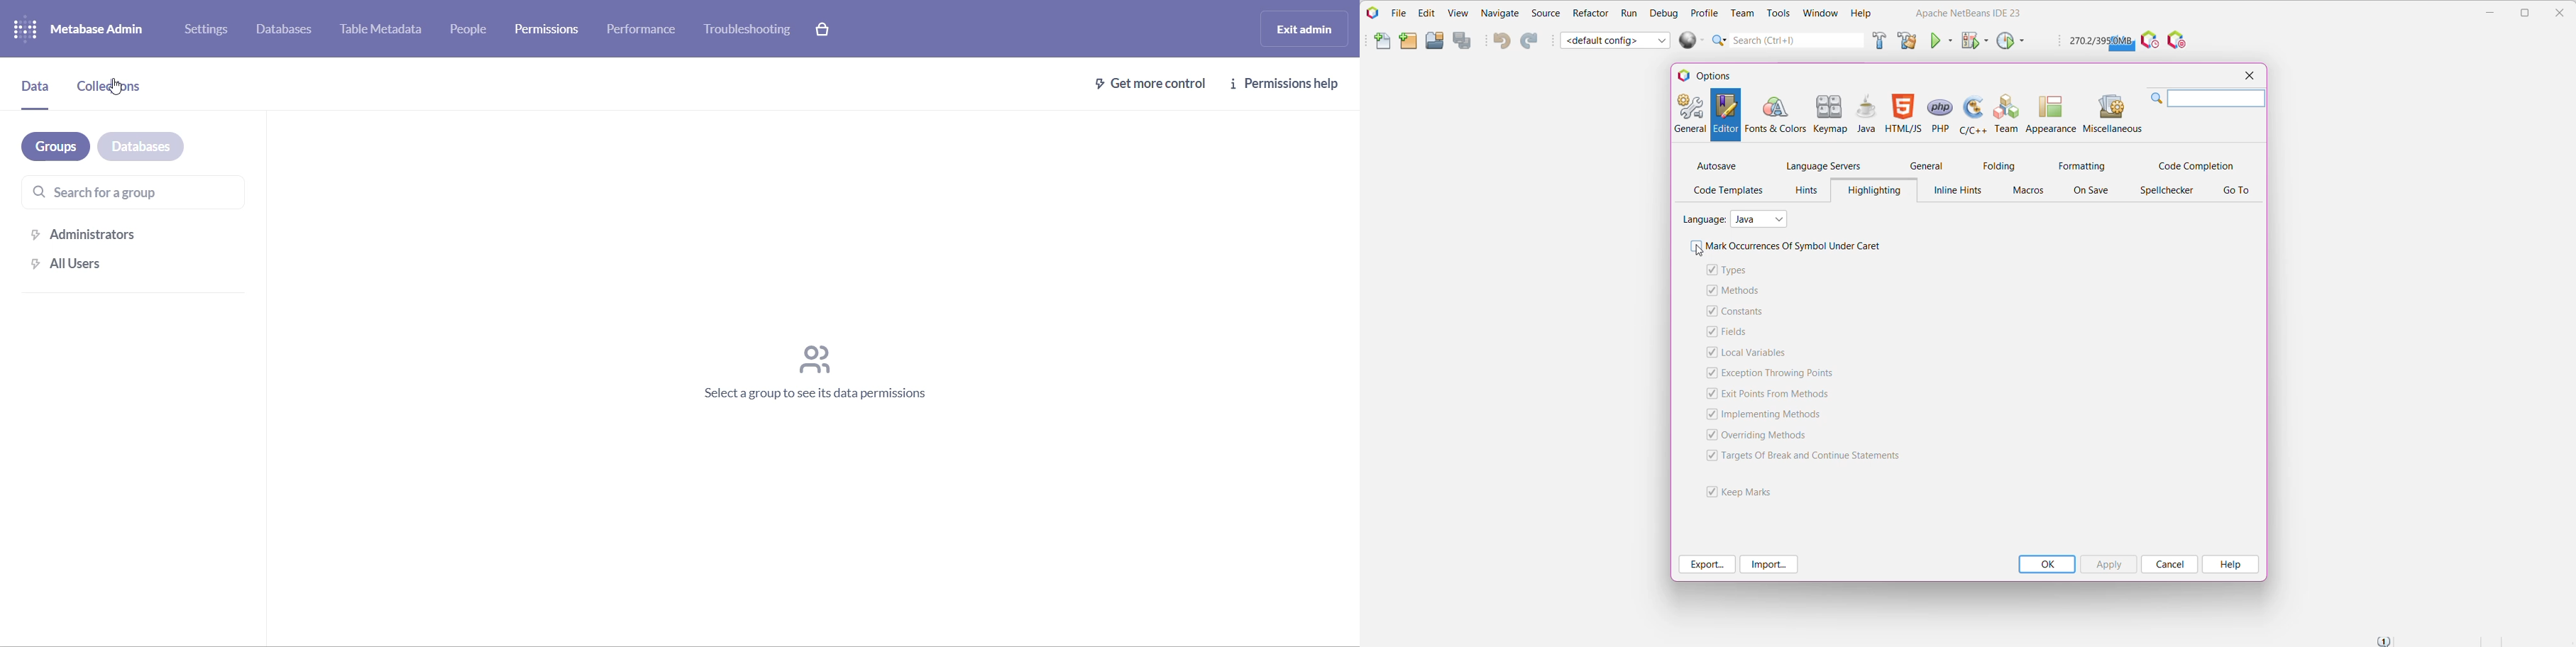 The height and width of the screenshot is (672, 2576). I want to click on people, so click(474, 31).